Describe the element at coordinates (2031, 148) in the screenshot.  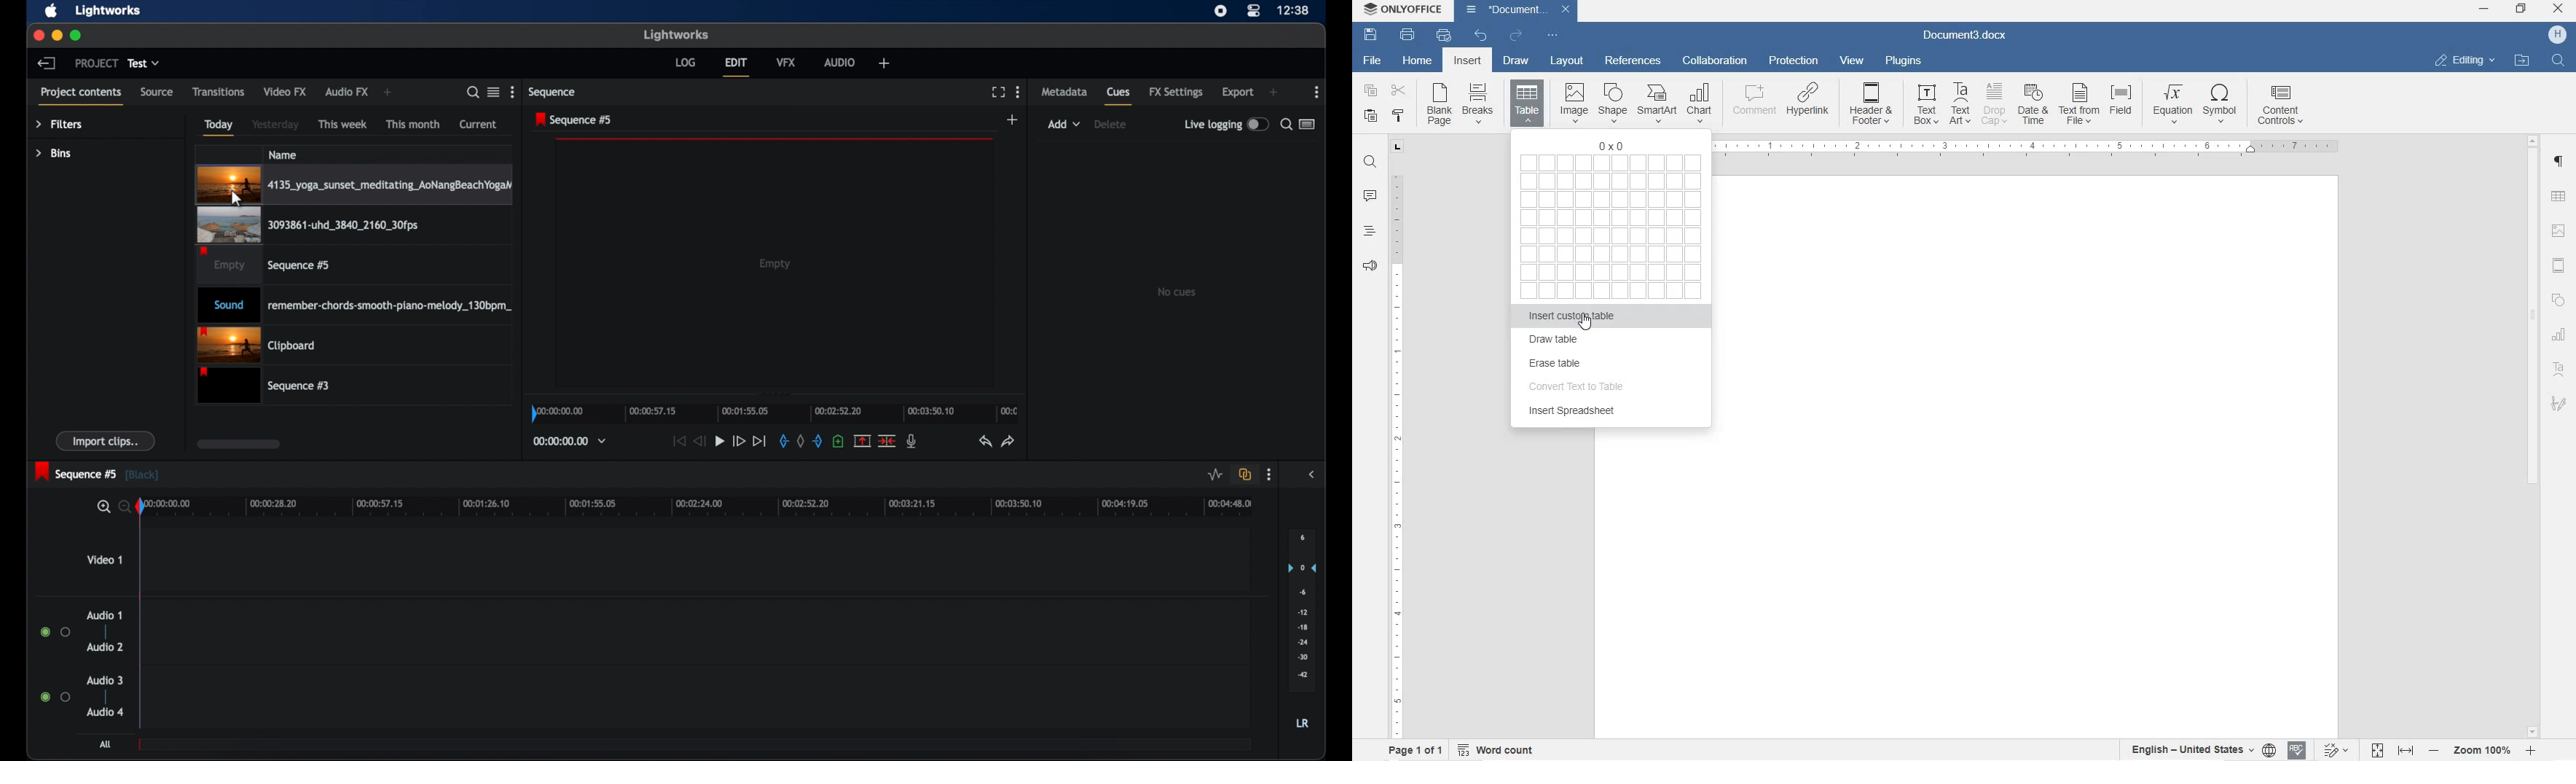
I see `Ruler` at that location.